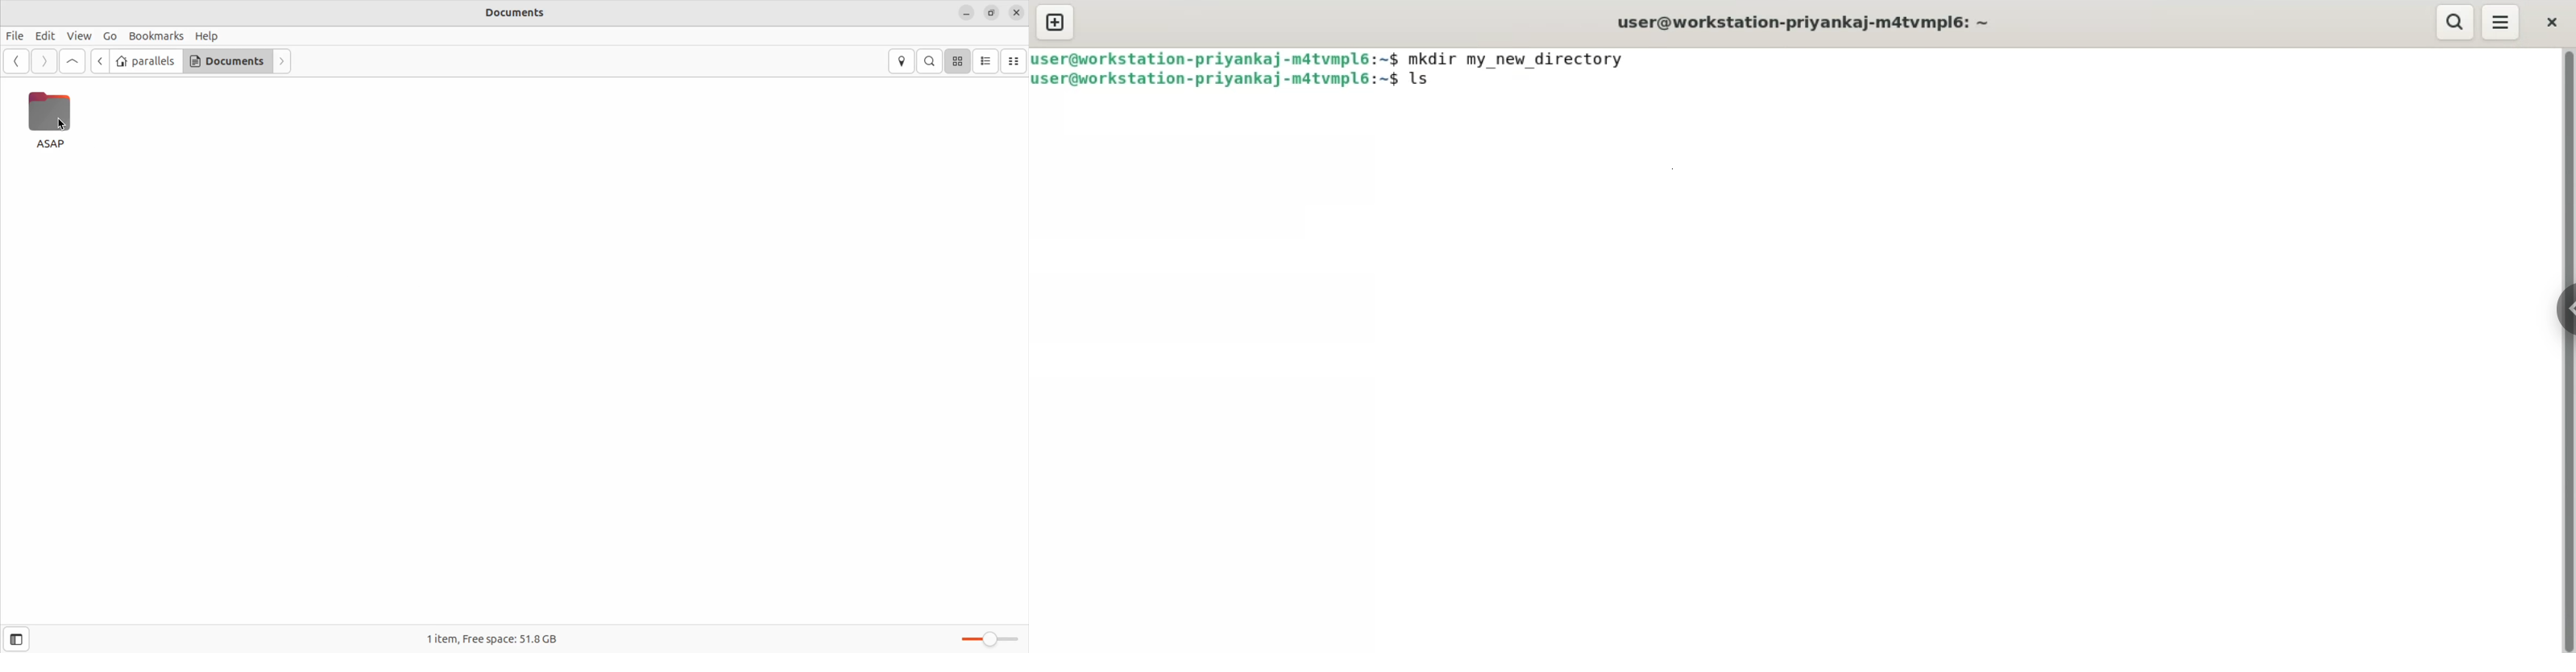 The image size is (2576, 672). I want to click on Bookmarks, so click(157, 35).